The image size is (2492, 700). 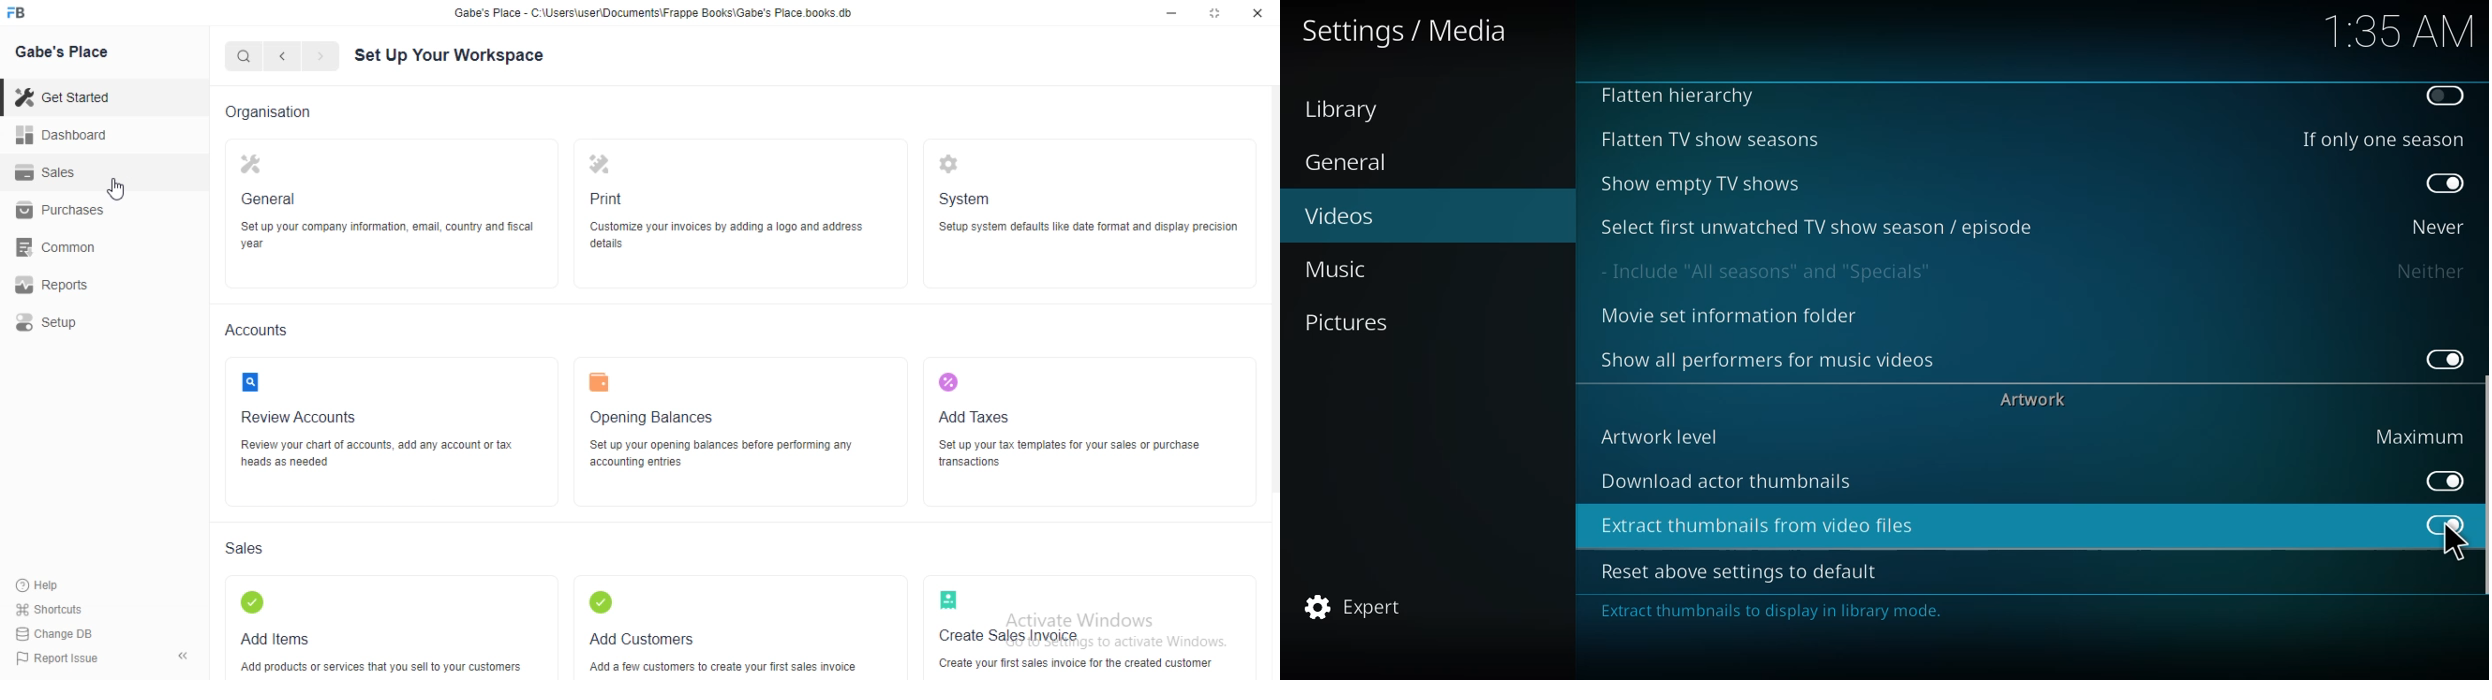 What do you see at coordinates (1407, 33) in the screenshot?
I see `media` at bounding box center [1407, 33].